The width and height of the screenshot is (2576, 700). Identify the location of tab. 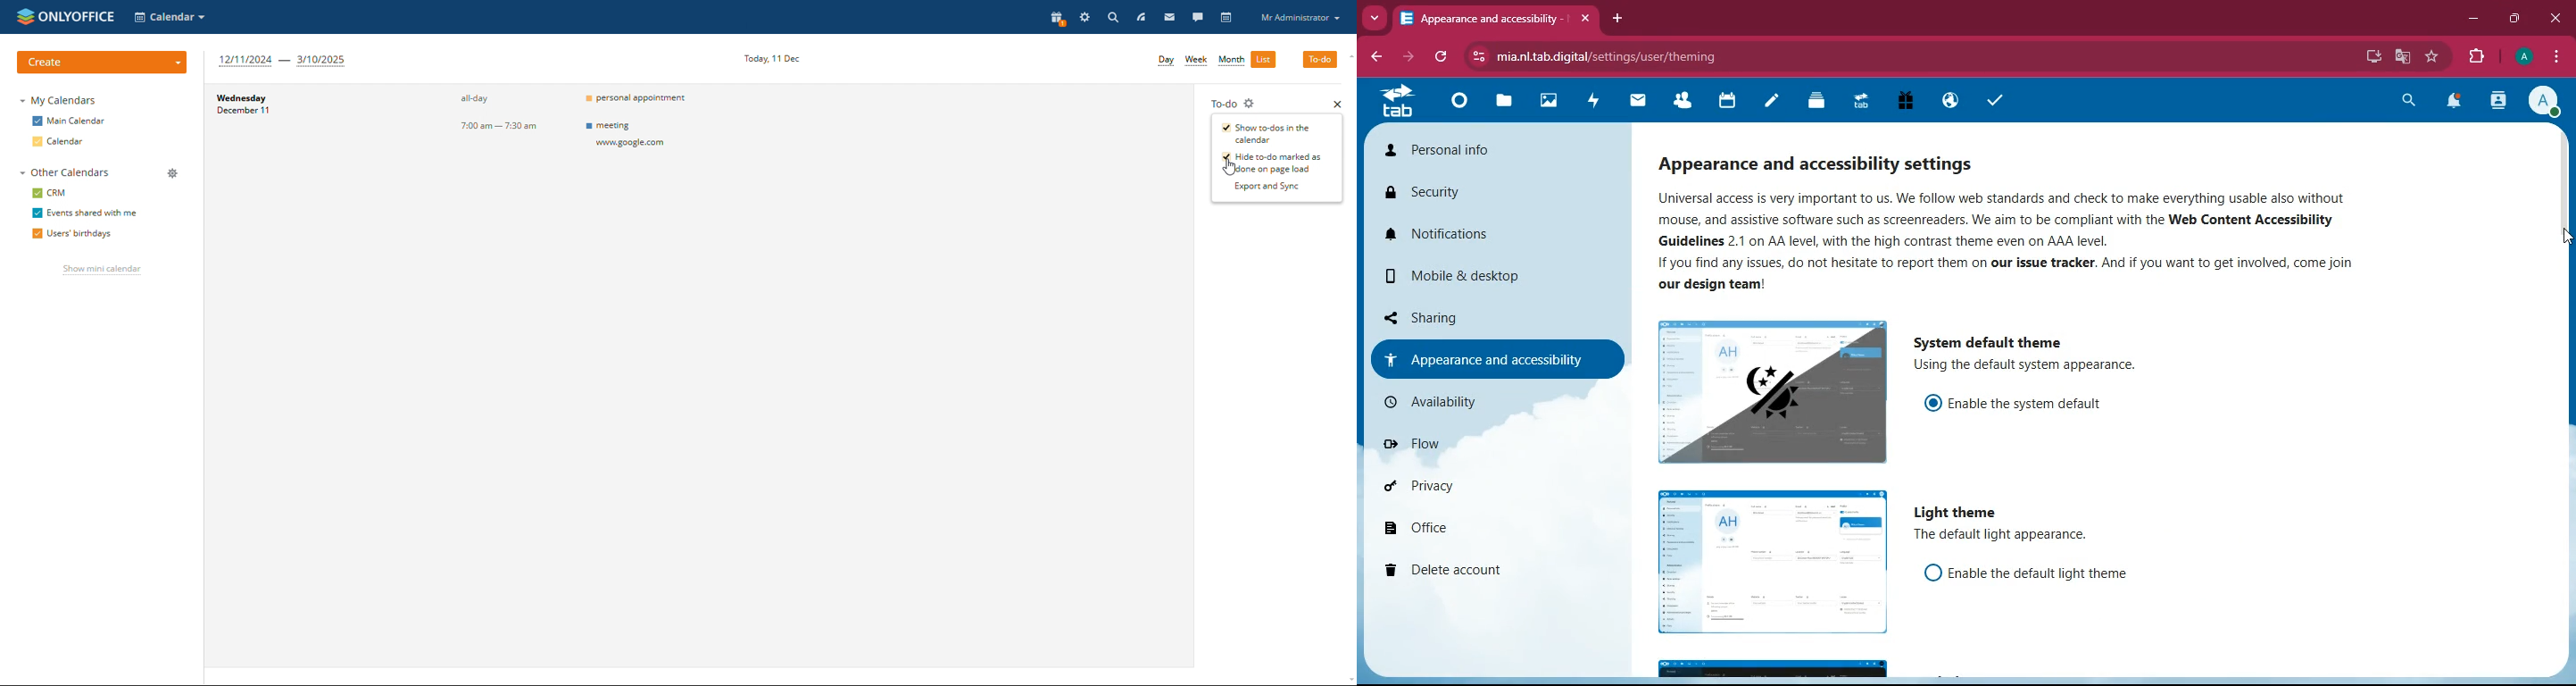
(1479, 19).